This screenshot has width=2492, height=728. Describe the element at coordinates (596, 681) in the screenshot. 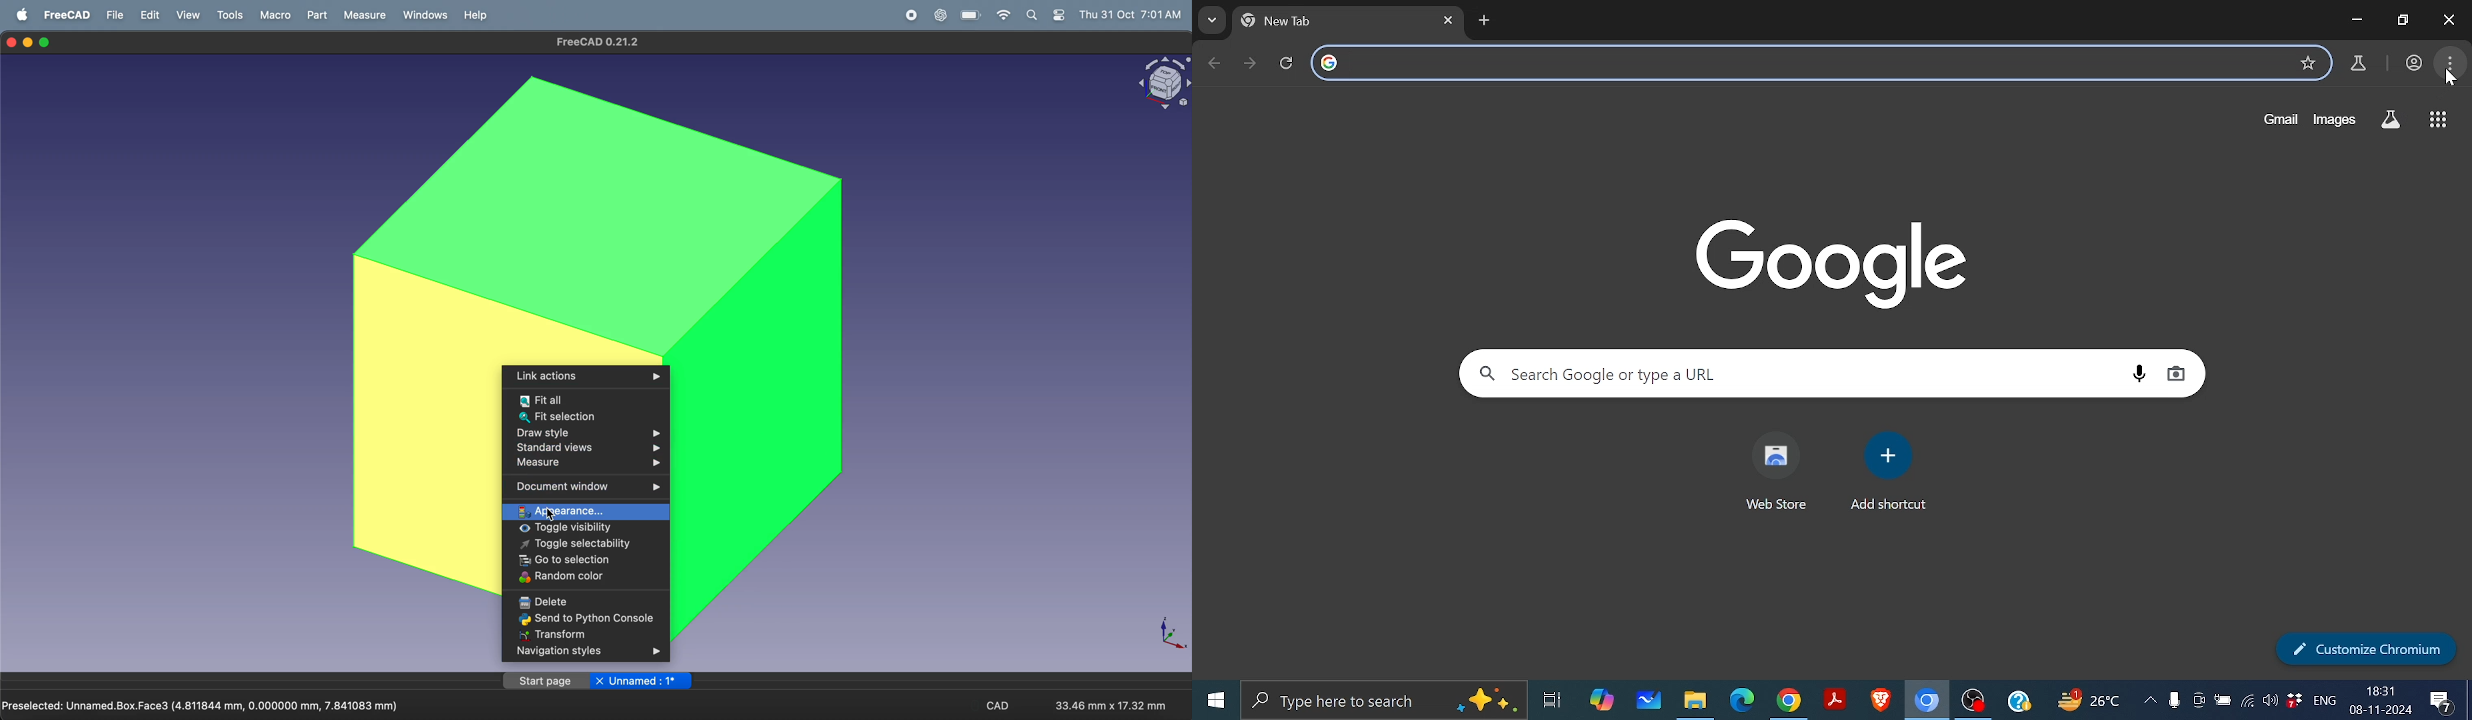

I see `page name` at that location.